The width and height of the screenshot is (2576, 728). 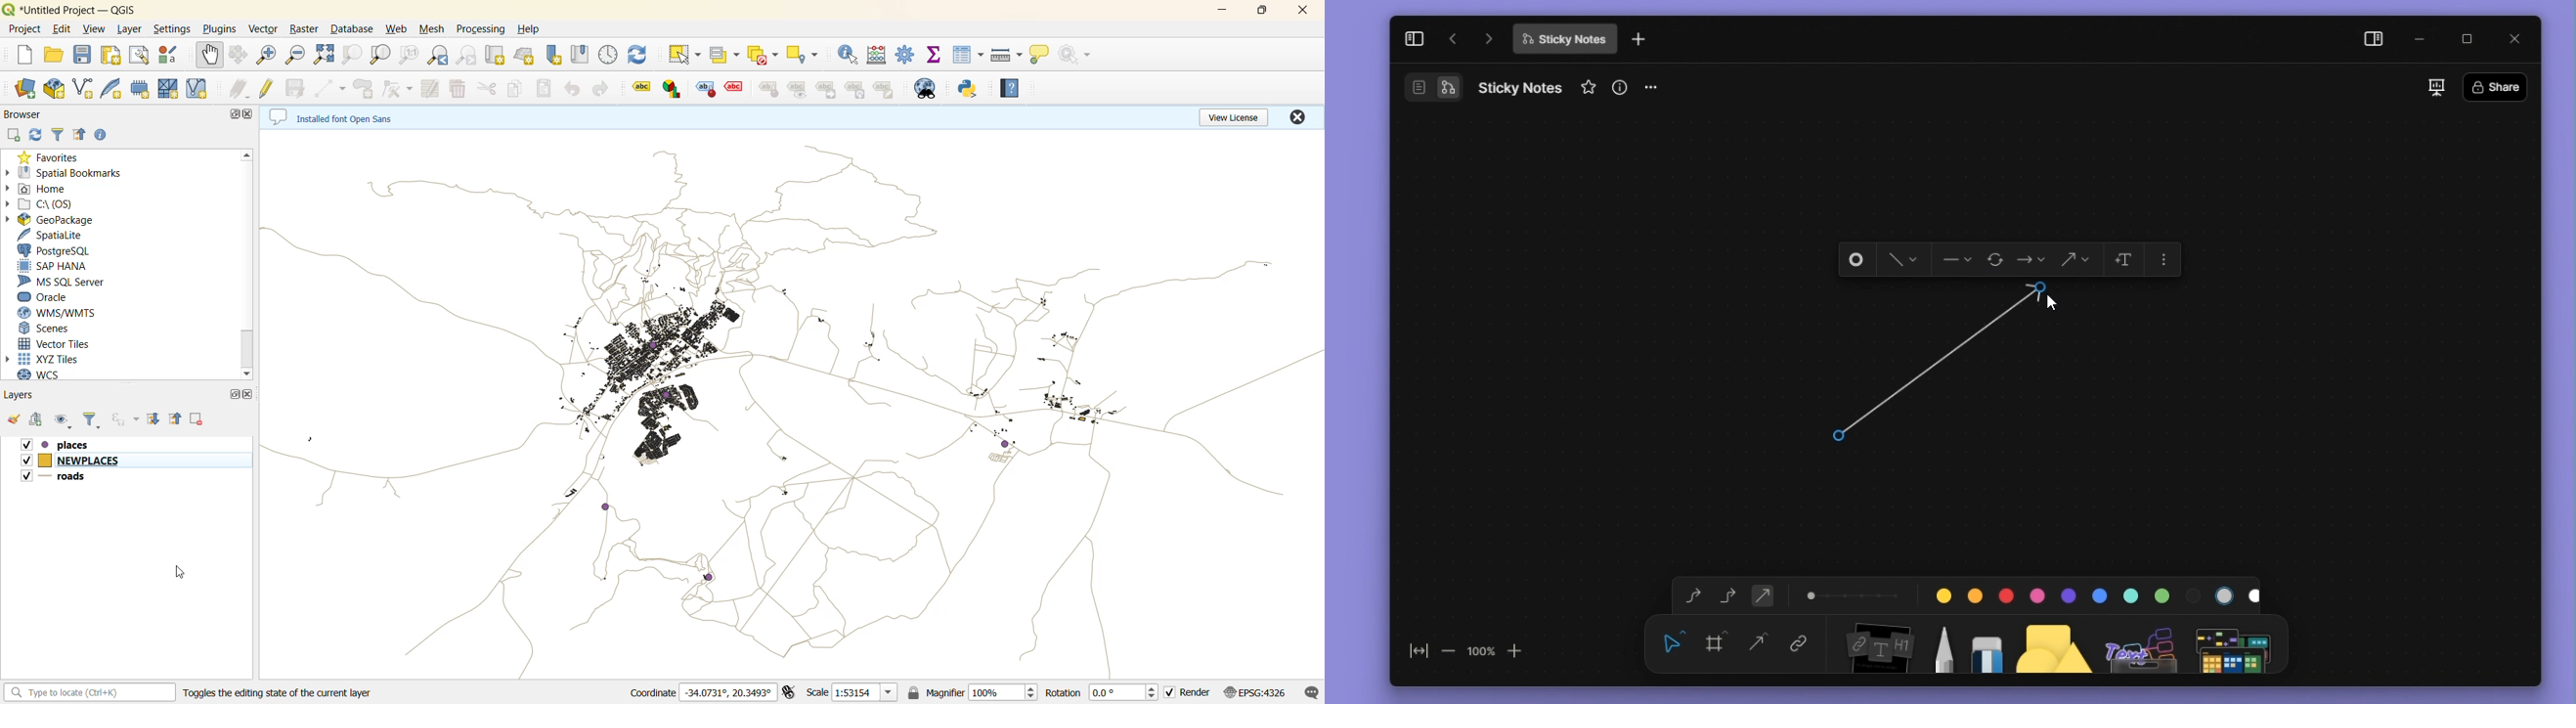 What do you see at coordinates (1983, 642) in the screenshot?
I see `eraser` at bounding box center [1983, 642].